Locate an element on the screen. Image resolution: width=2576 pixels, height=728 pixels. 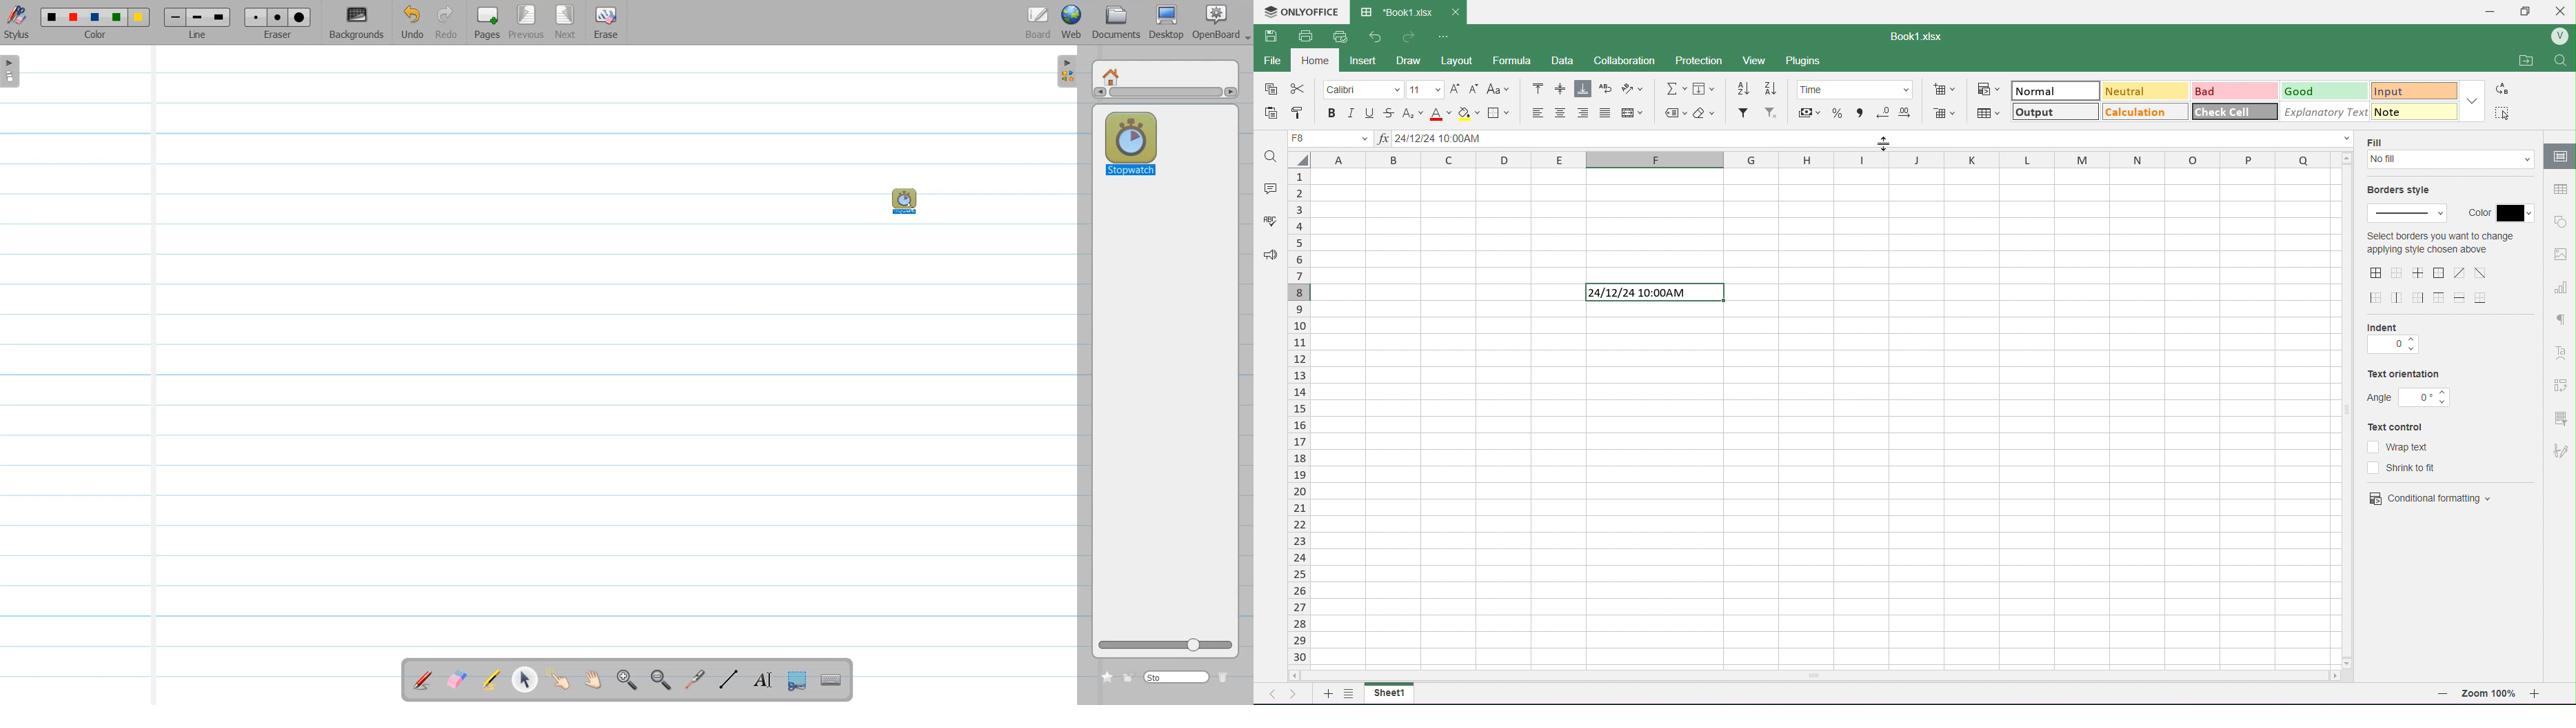
Drop down box is located at coordinates (1246, 34).